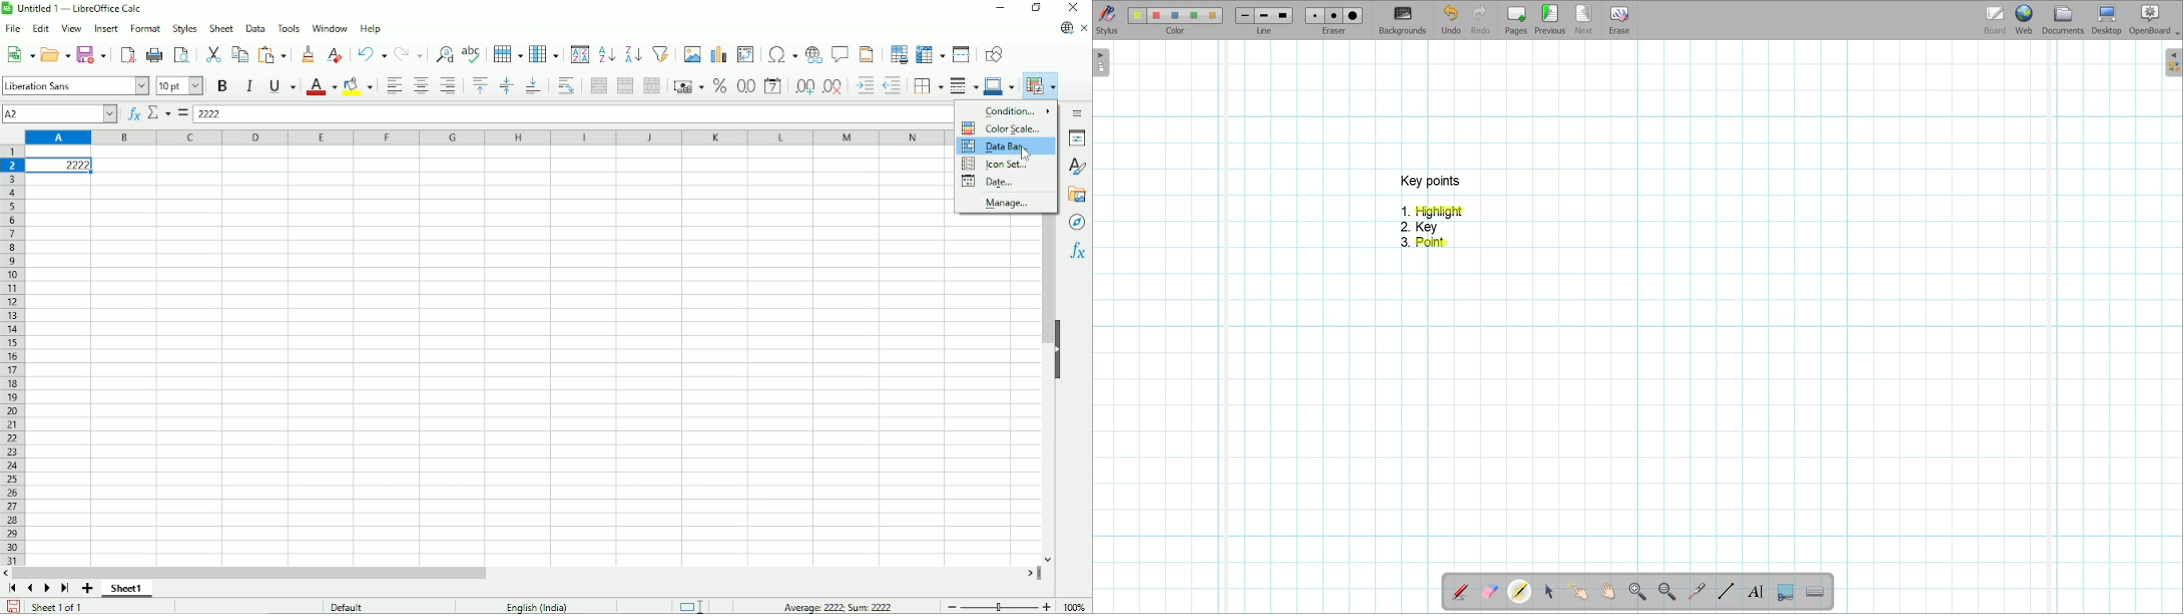  What do you see at coordinates (690, 605) in the screenshot?
I see `Standard selection` at bounding box center [690, 605].